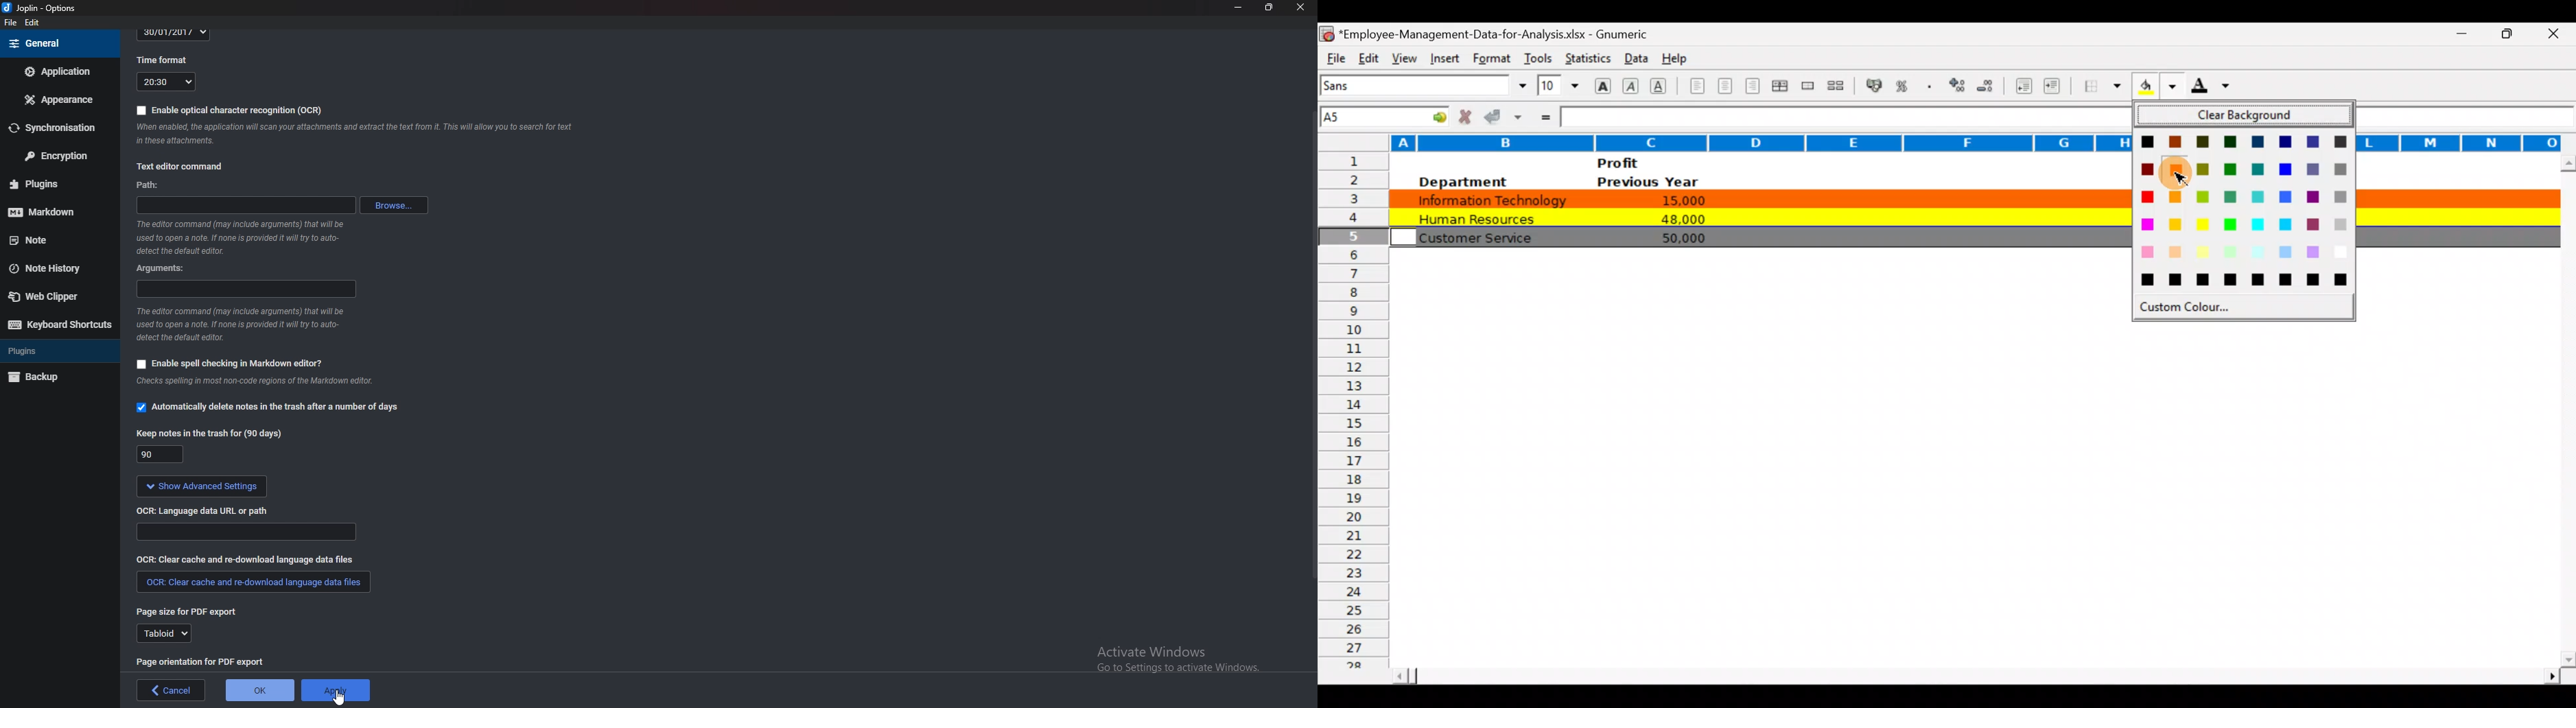 Image resolution: width=2576 pixels, height=728 pixels. I want to click on ok, so click(261, 690).